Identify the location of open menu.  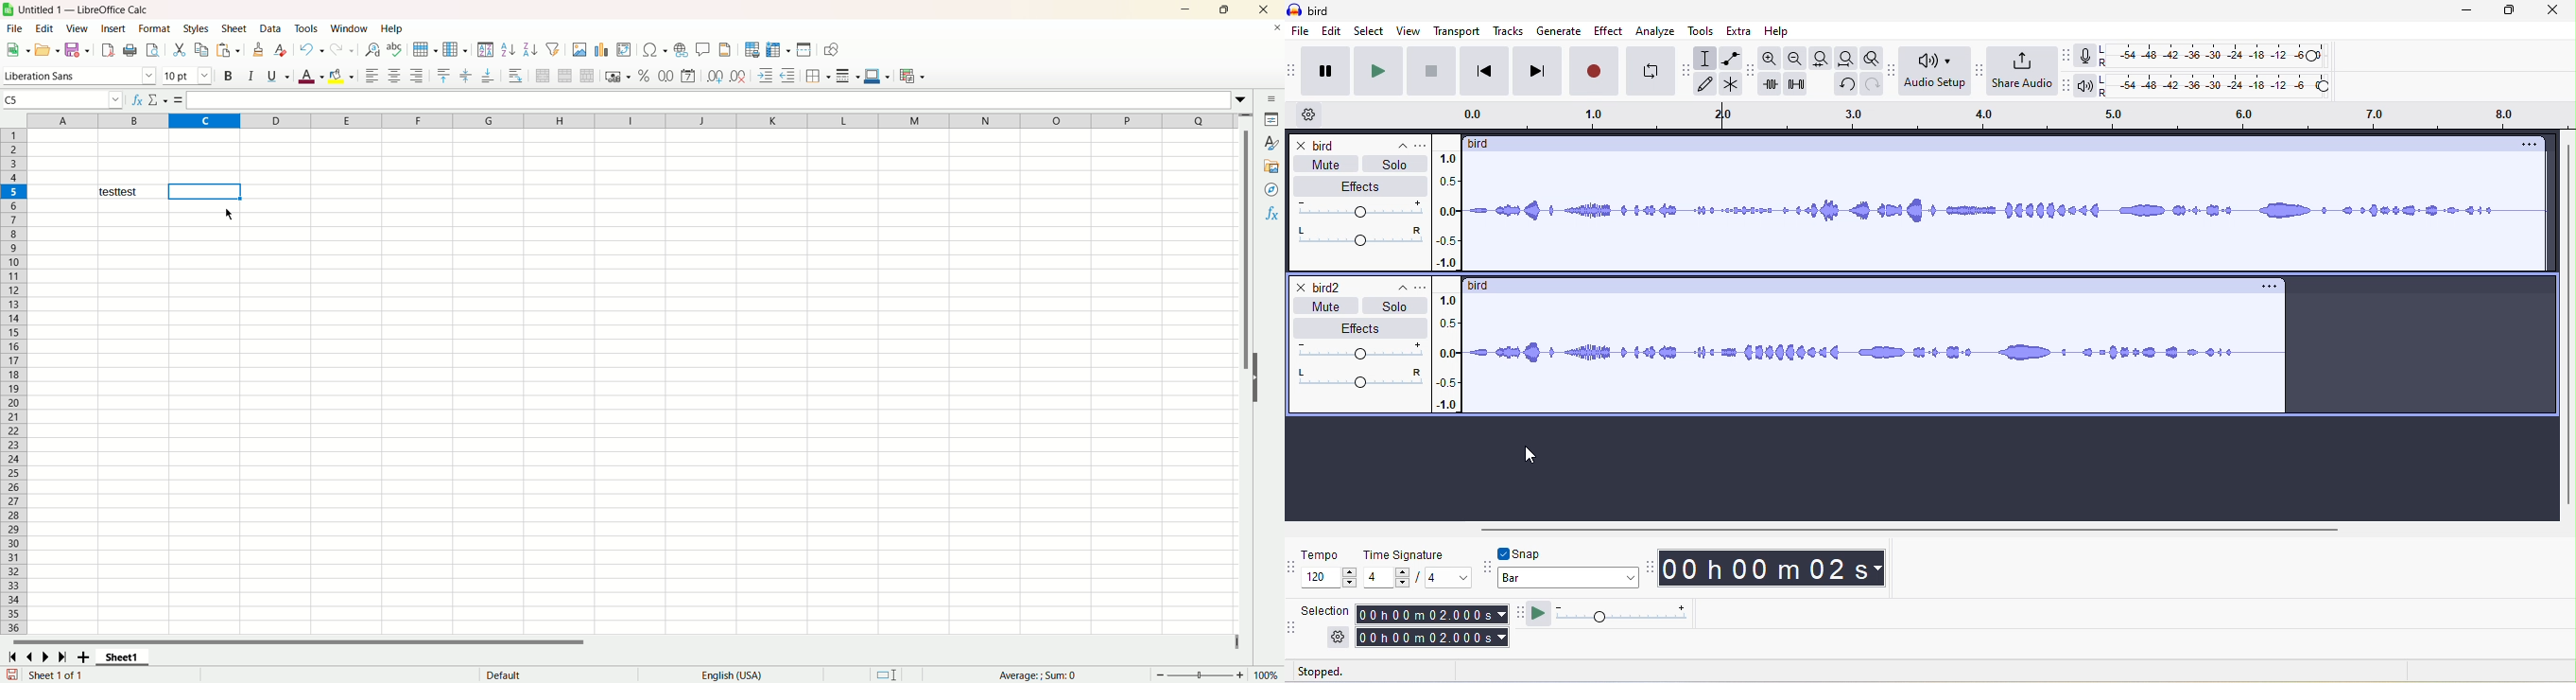
(2274, 284).